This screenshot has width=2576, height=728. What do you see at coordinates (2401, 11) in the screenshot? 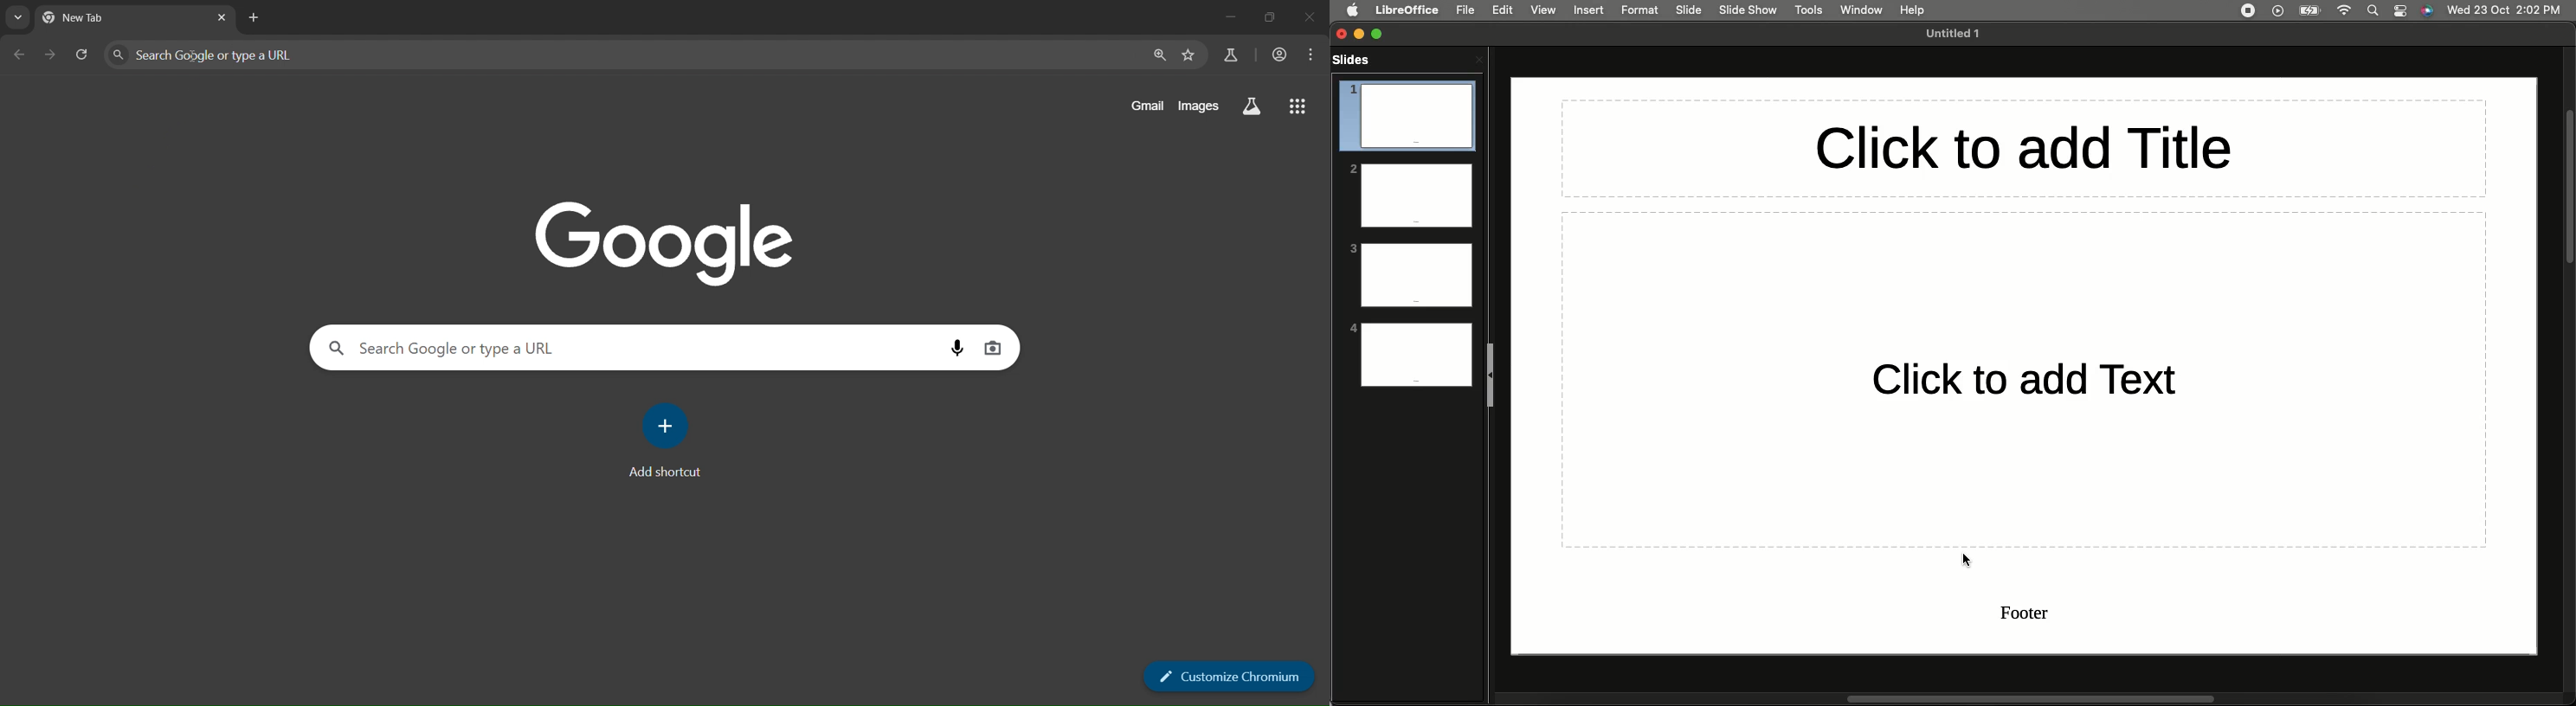
I see `Notification bar` at bounding box center [2401, 11].